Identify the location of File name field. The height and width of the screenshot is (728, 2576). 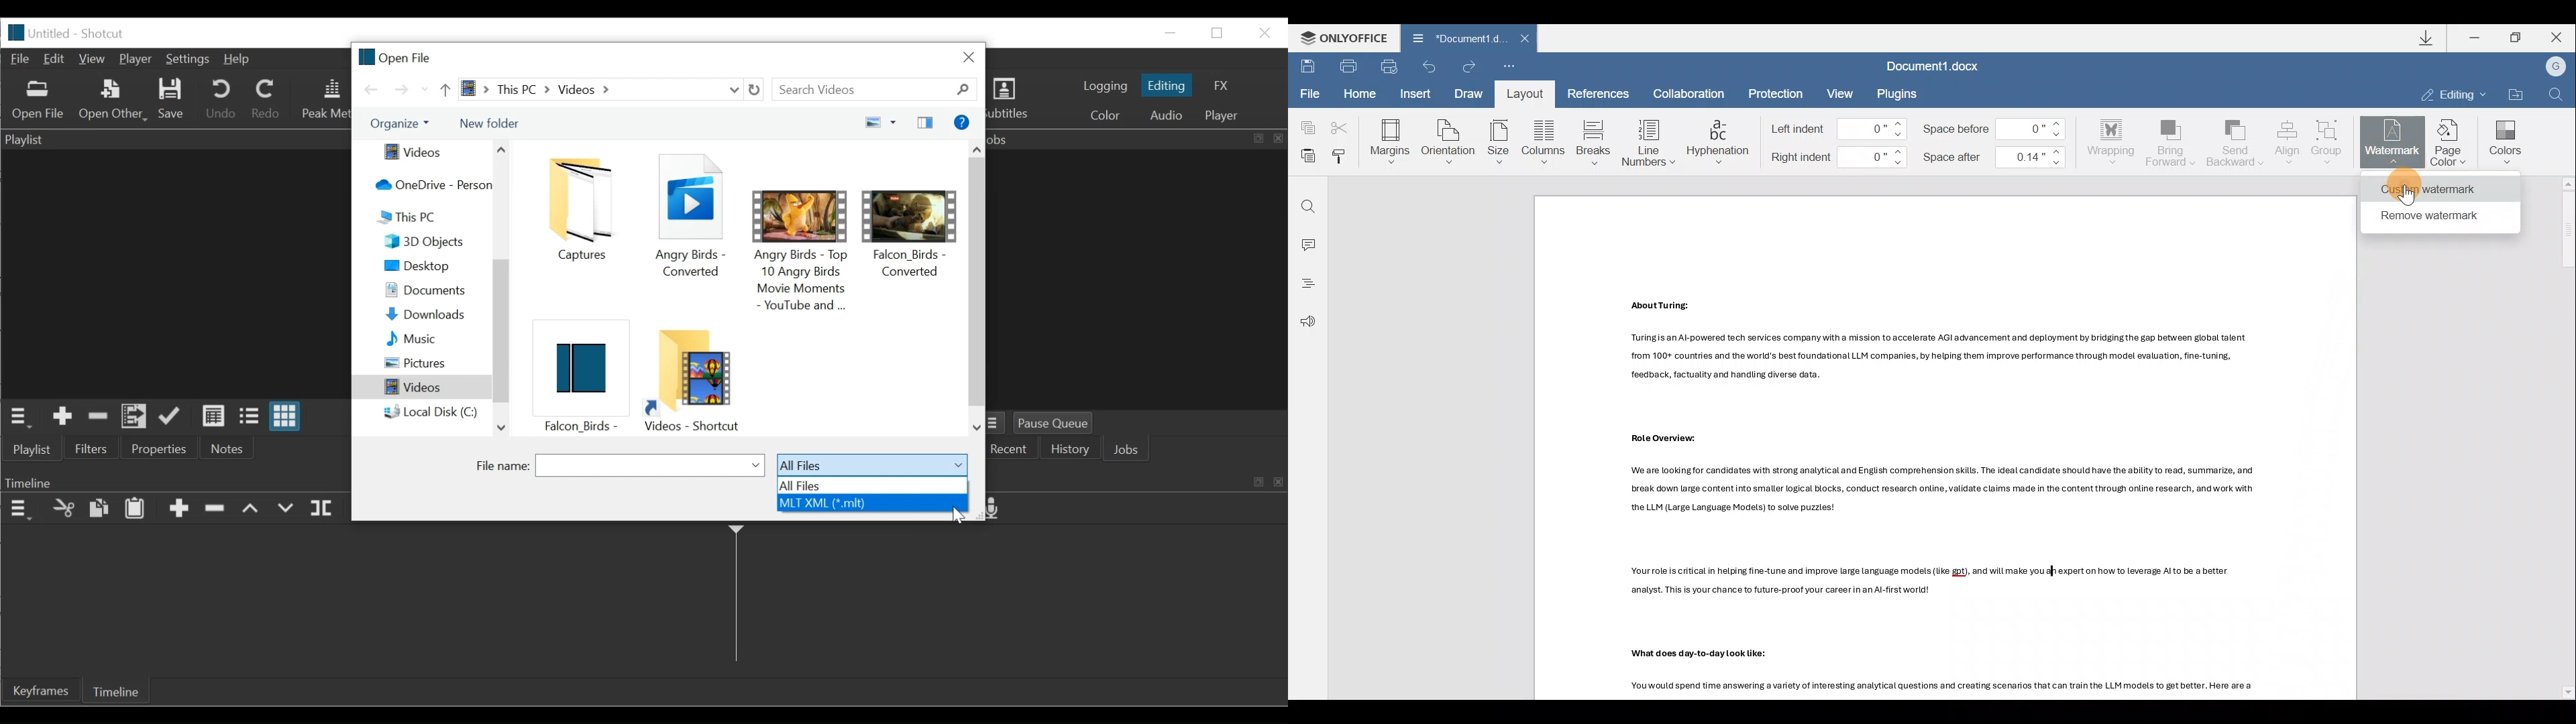
(650, 465).